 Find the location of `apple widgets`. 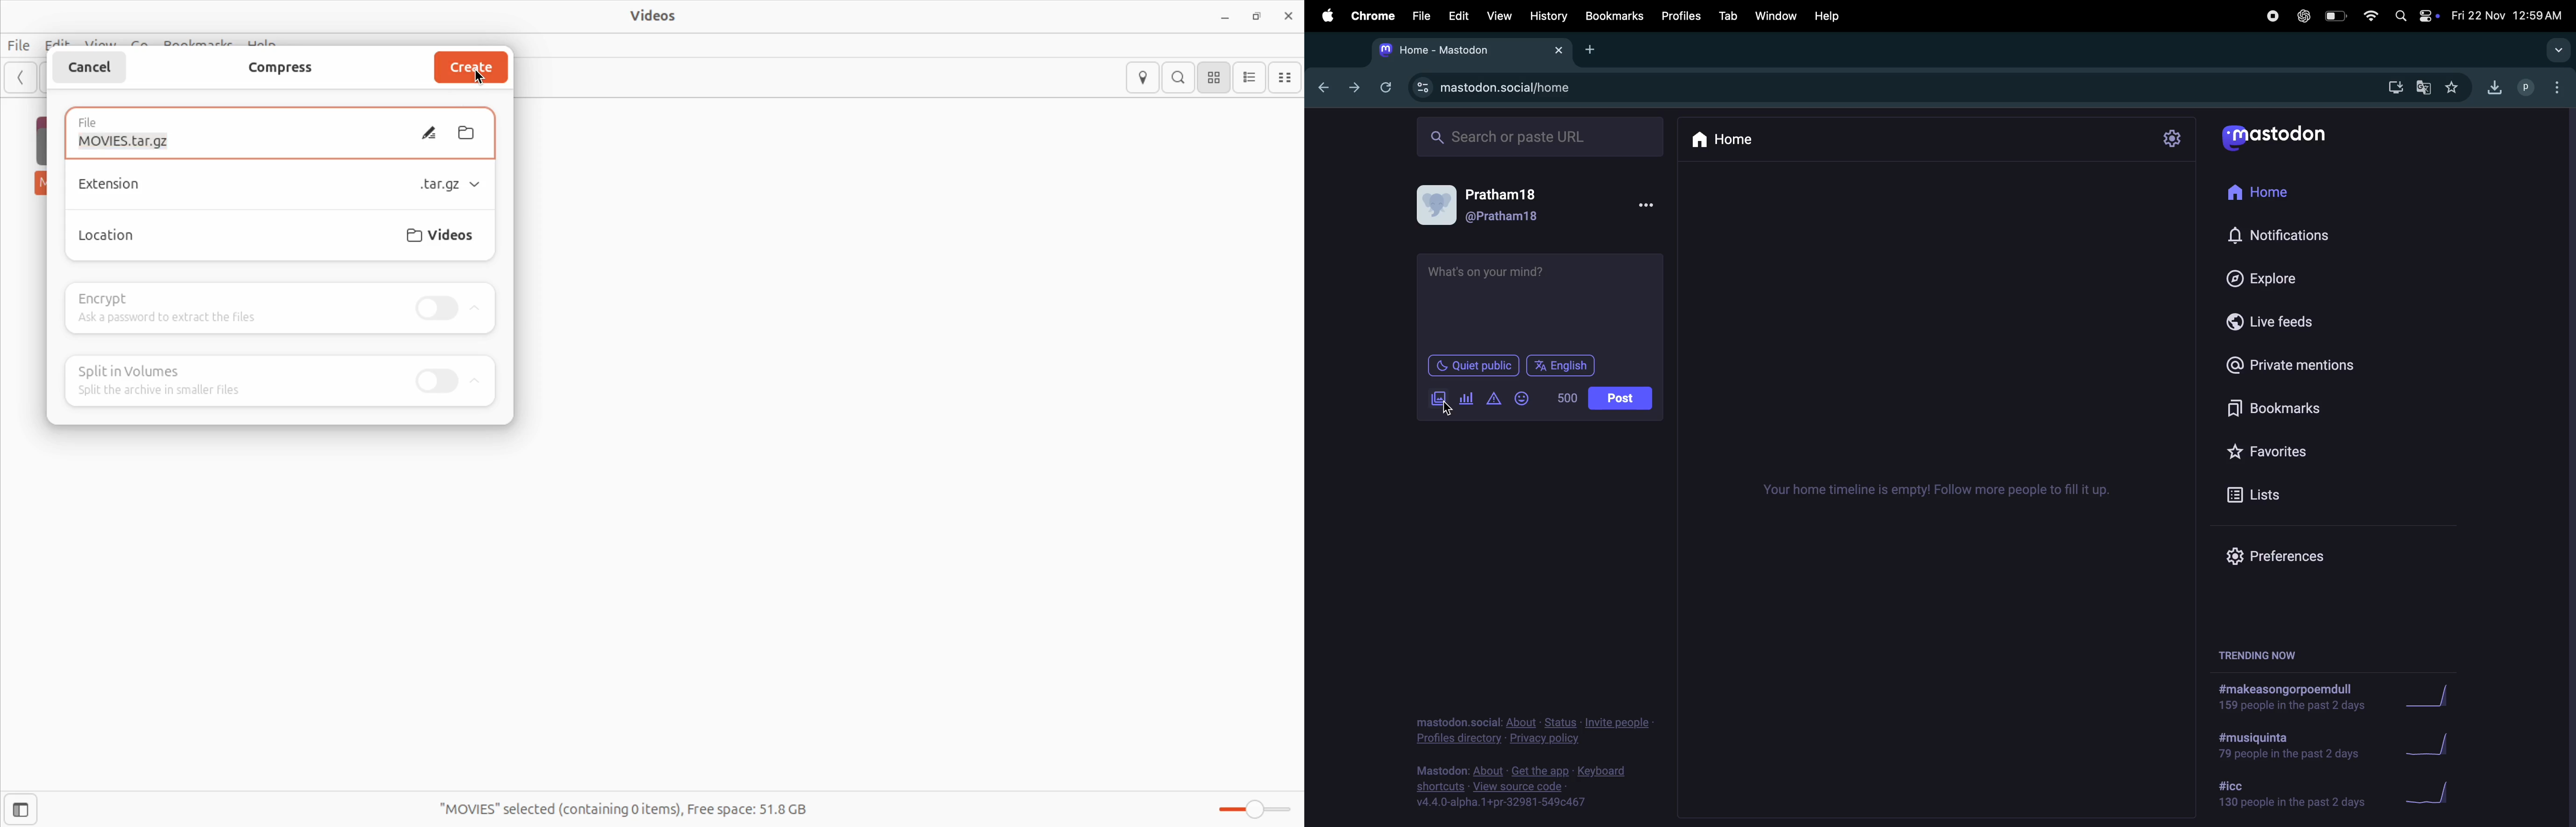

apple widgets is located at coordinates (2430, 16).